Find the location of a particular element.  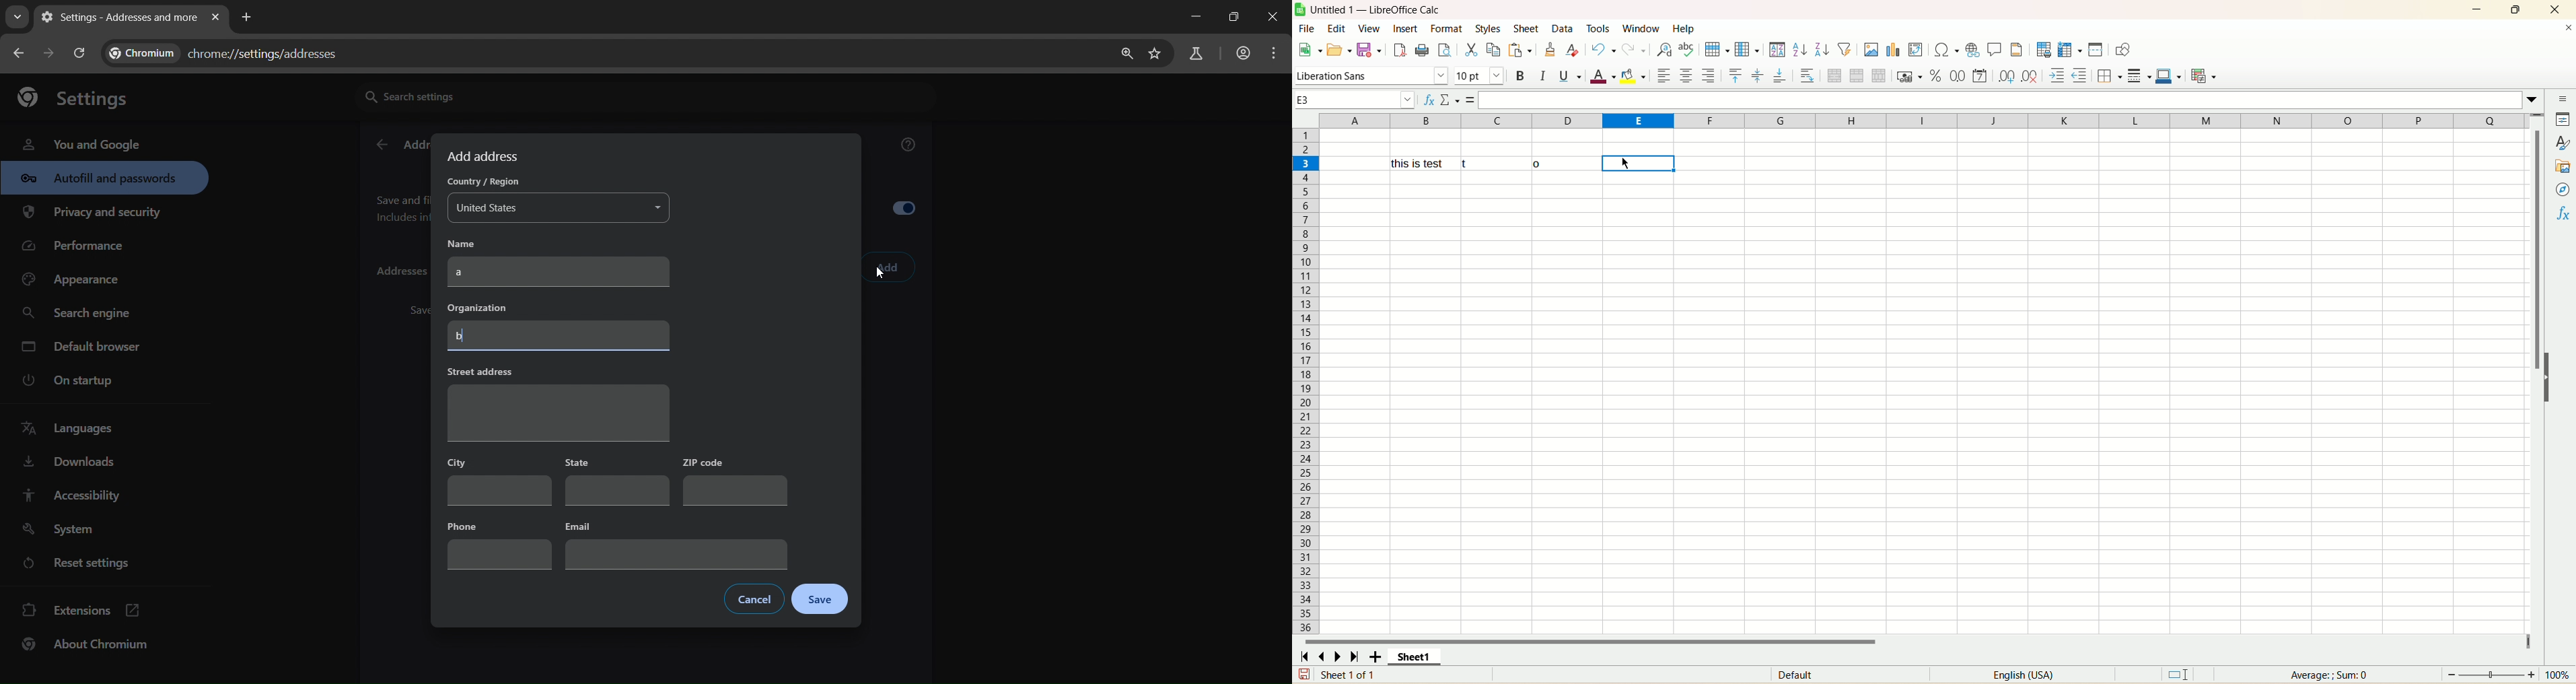

restore down is located at coordinates (1231, 17).